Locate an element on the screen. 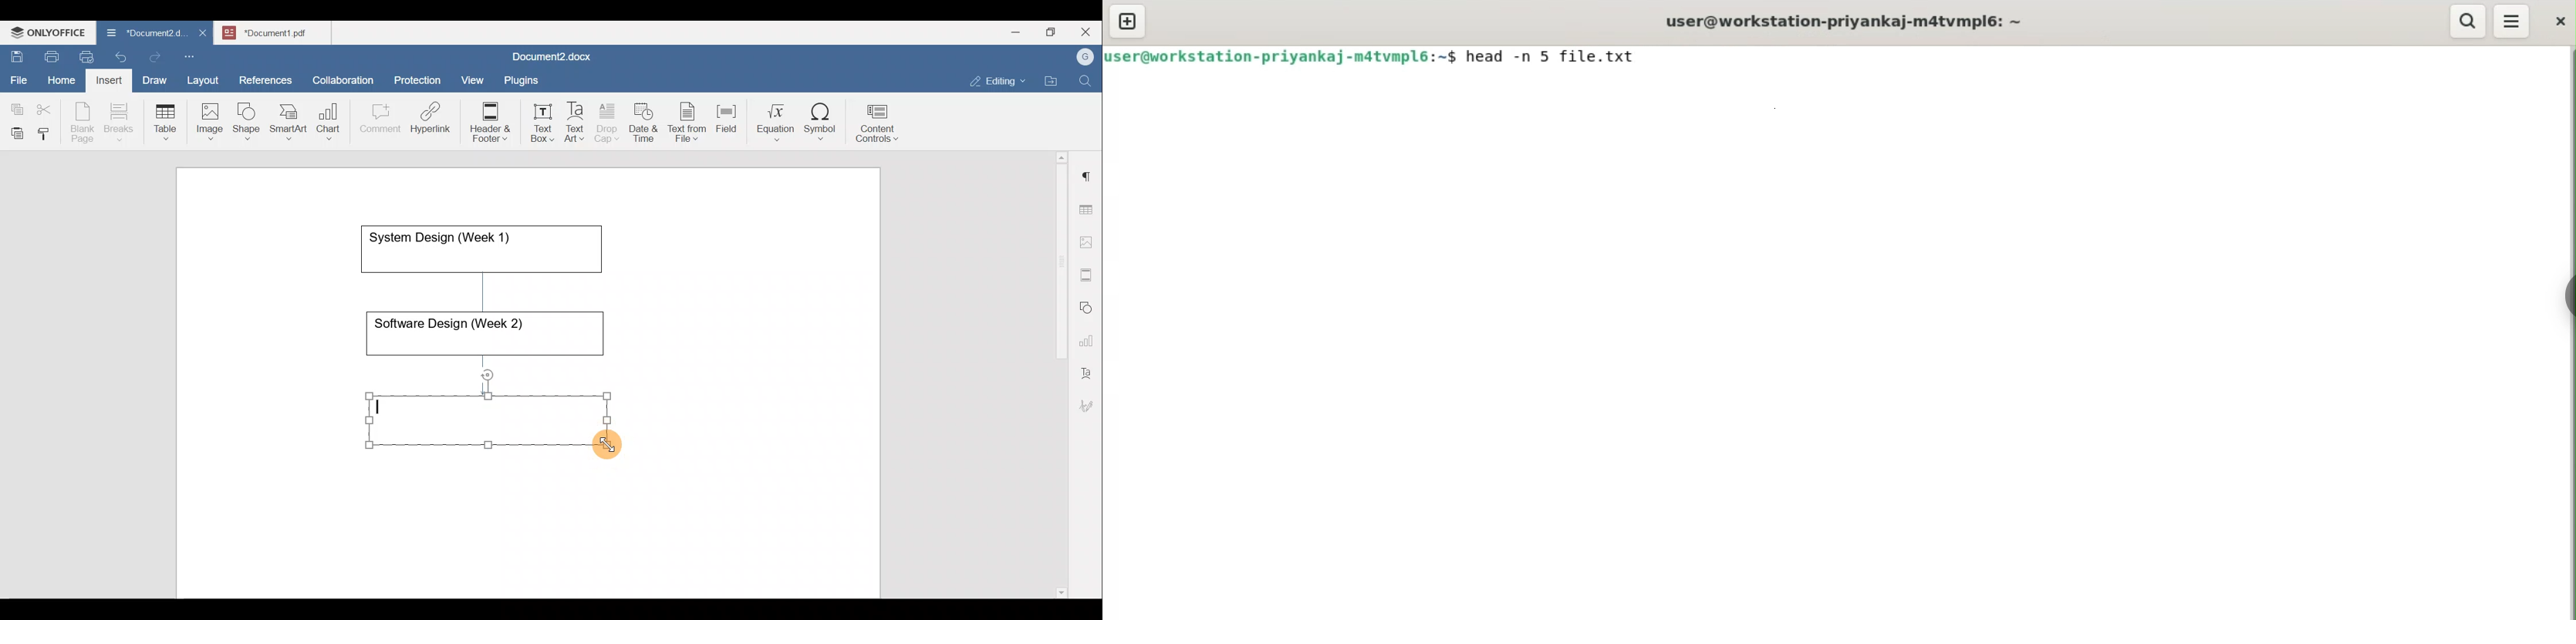 The image size is (2576, 644). Content controls is located at coordinates (879, 127).